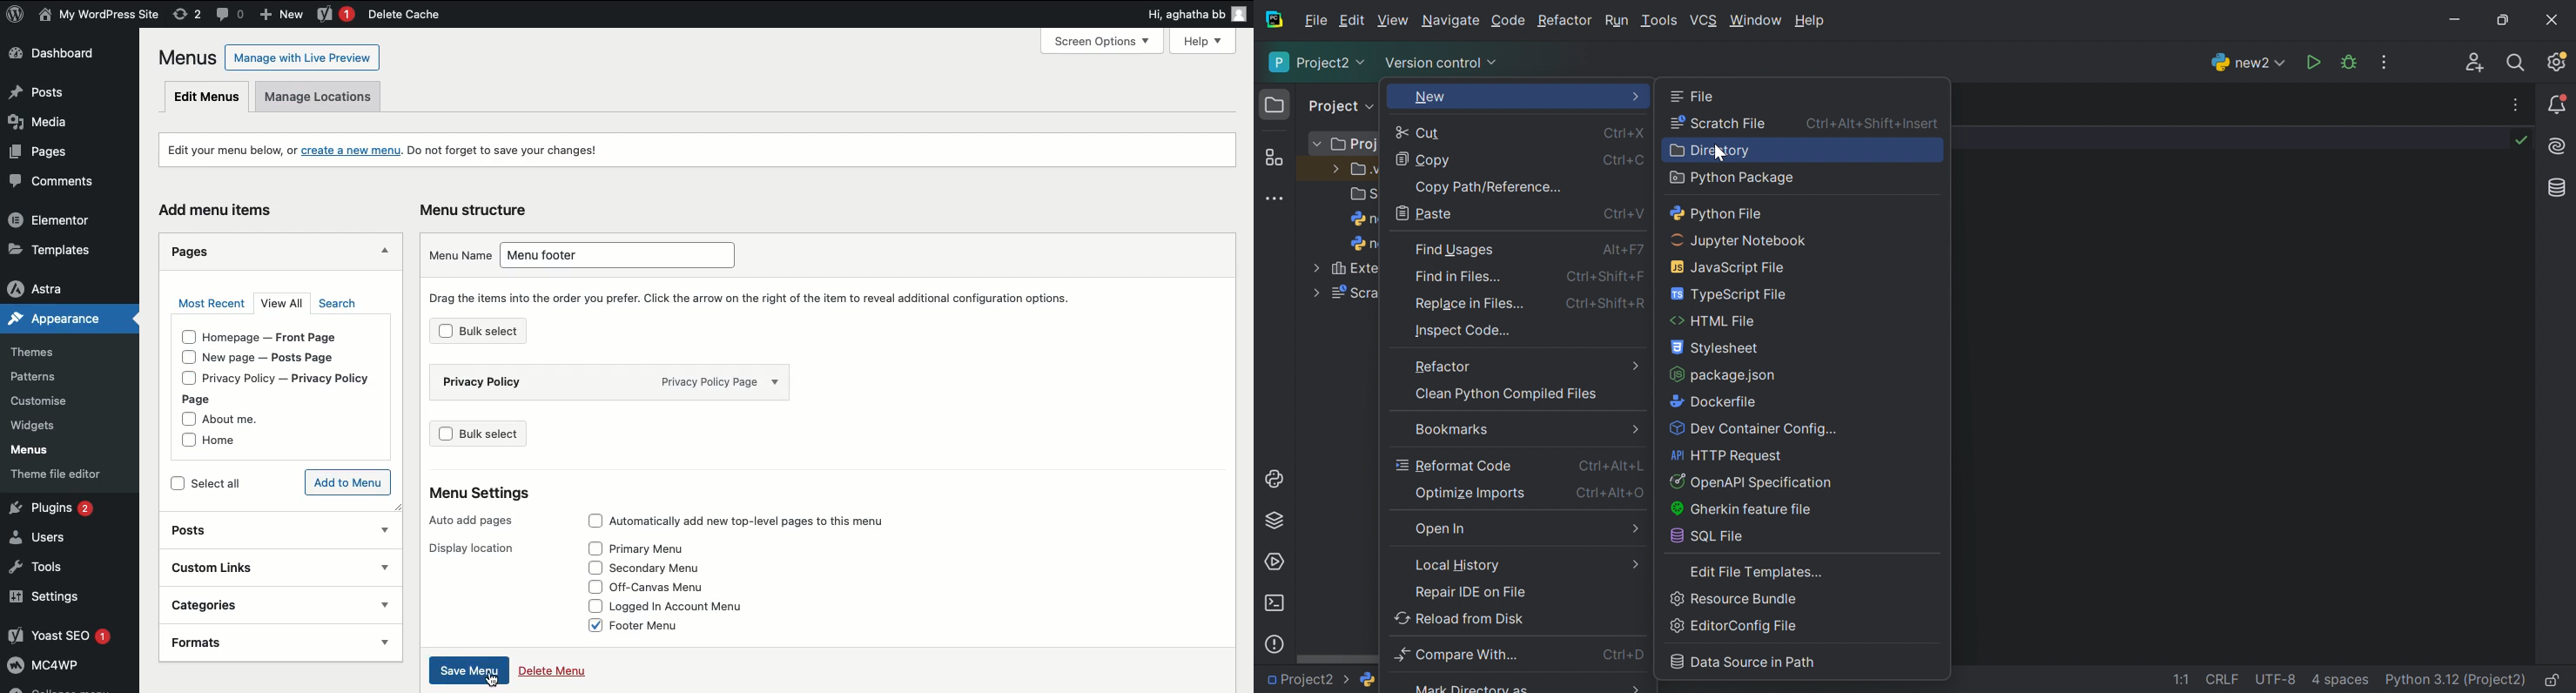  What do you see at coordinates (1316, 21) in the screenshot?
I see `File` at bounding box center [1316, 21].